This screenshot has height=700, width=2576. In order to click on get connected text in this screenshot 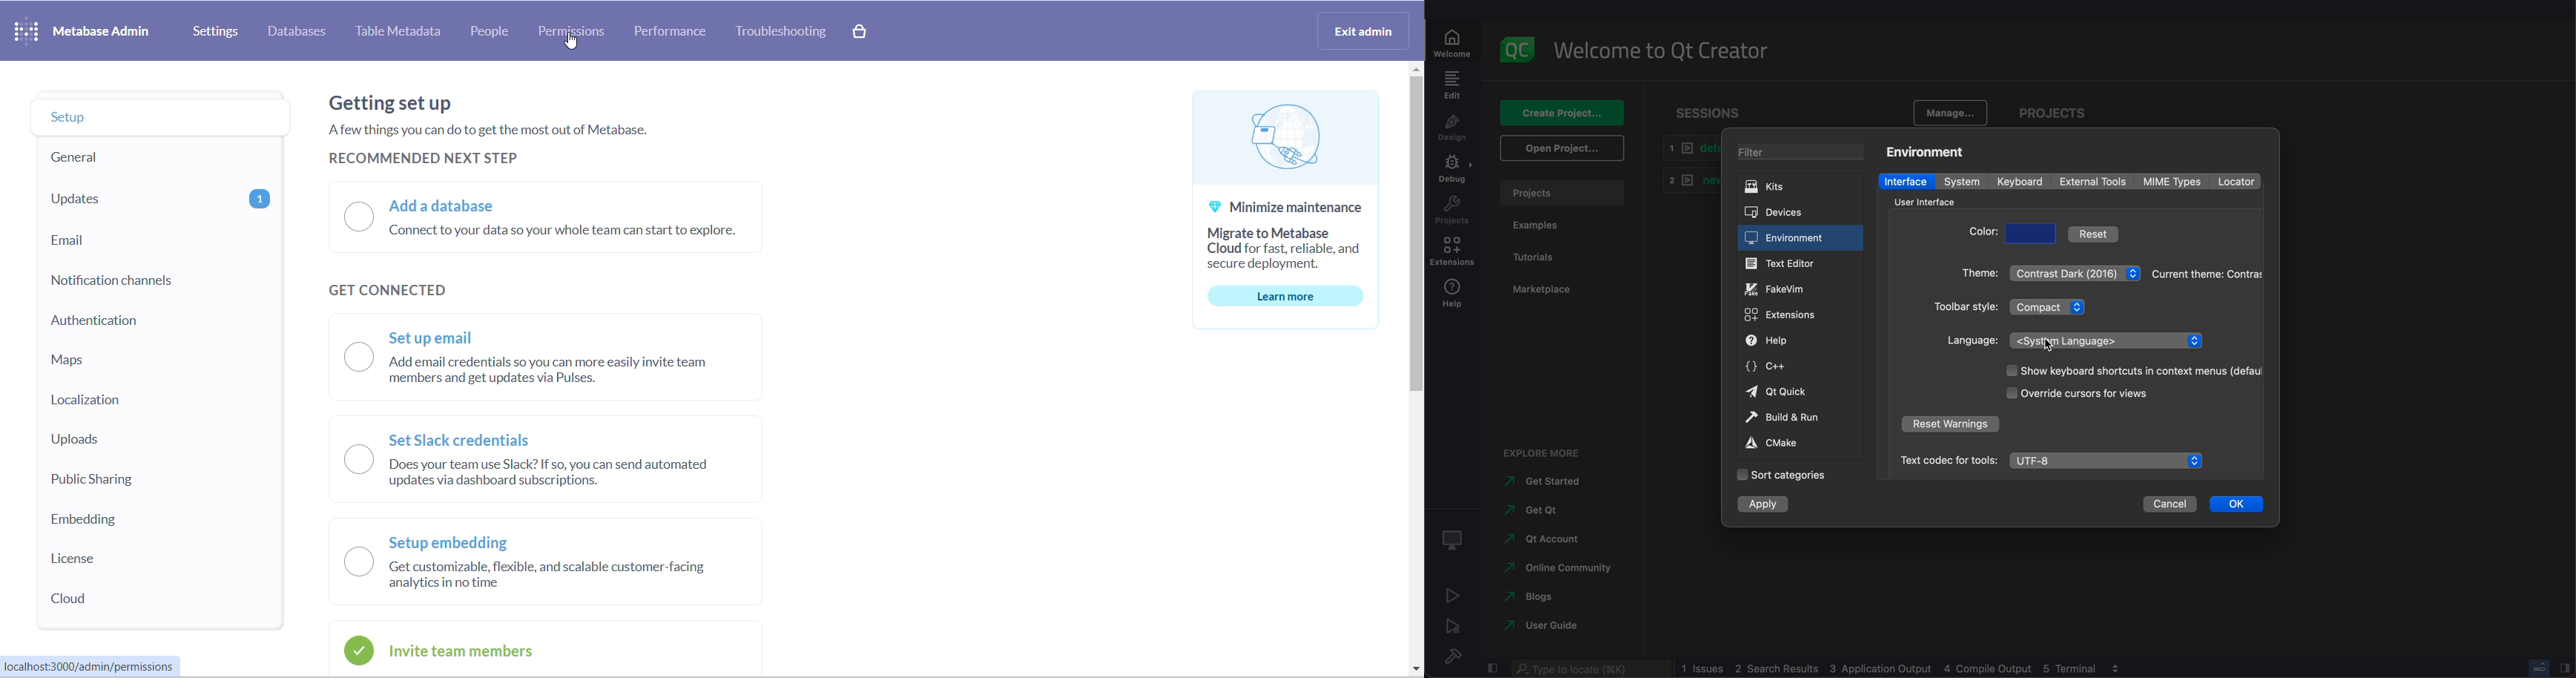, I will do `click(404, 291)`.